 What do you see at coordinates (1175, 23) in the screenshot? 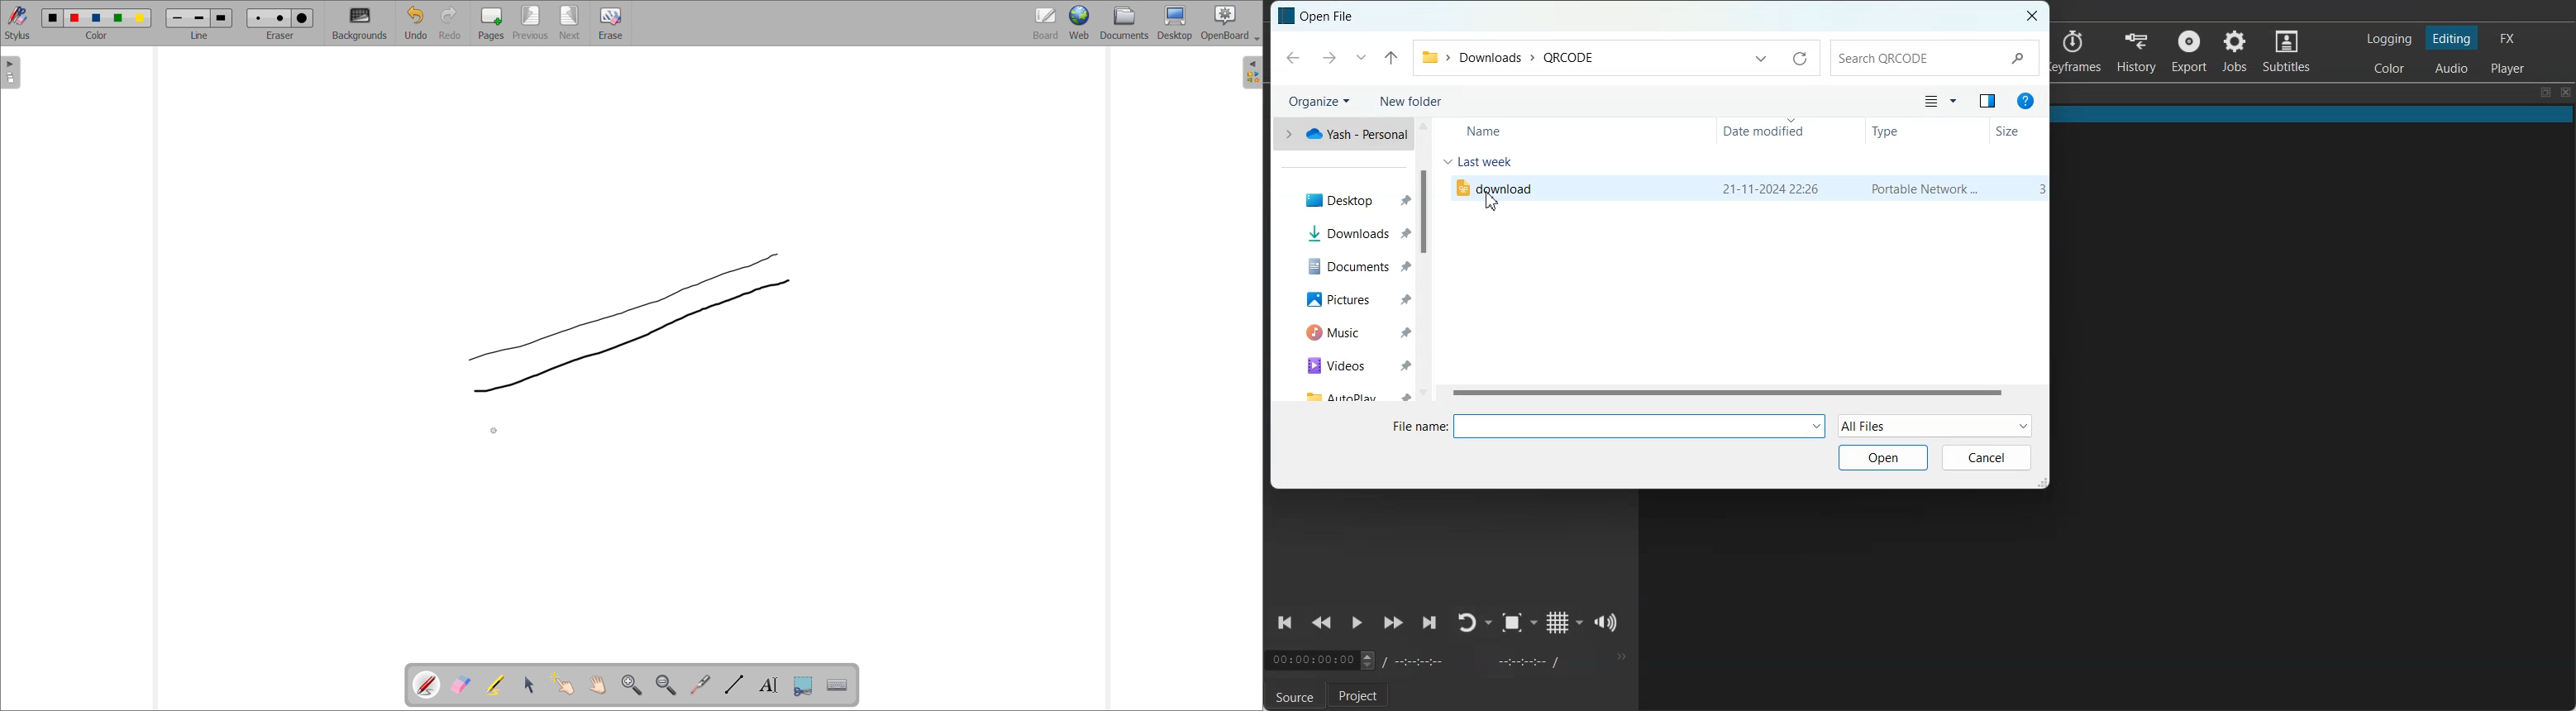
I see `desktop` at bounding box center [1175, 23].